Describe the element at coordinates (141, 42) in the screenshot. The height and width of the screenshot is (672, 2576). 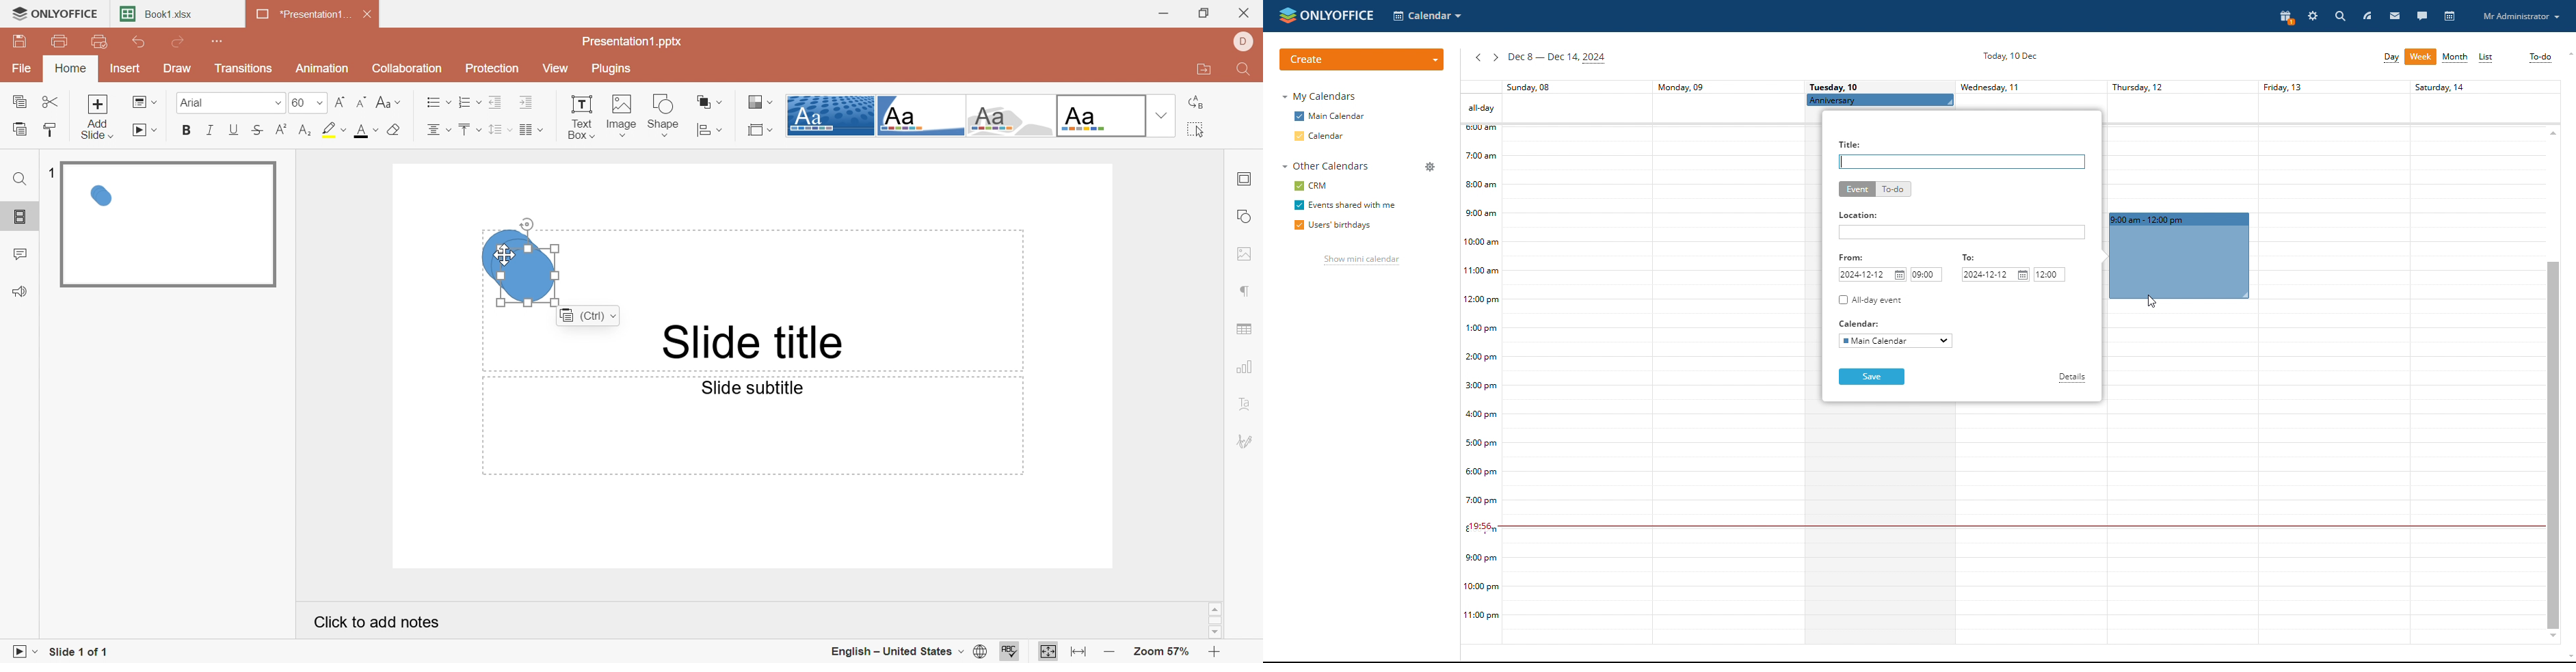
I see `Undo` at that location.